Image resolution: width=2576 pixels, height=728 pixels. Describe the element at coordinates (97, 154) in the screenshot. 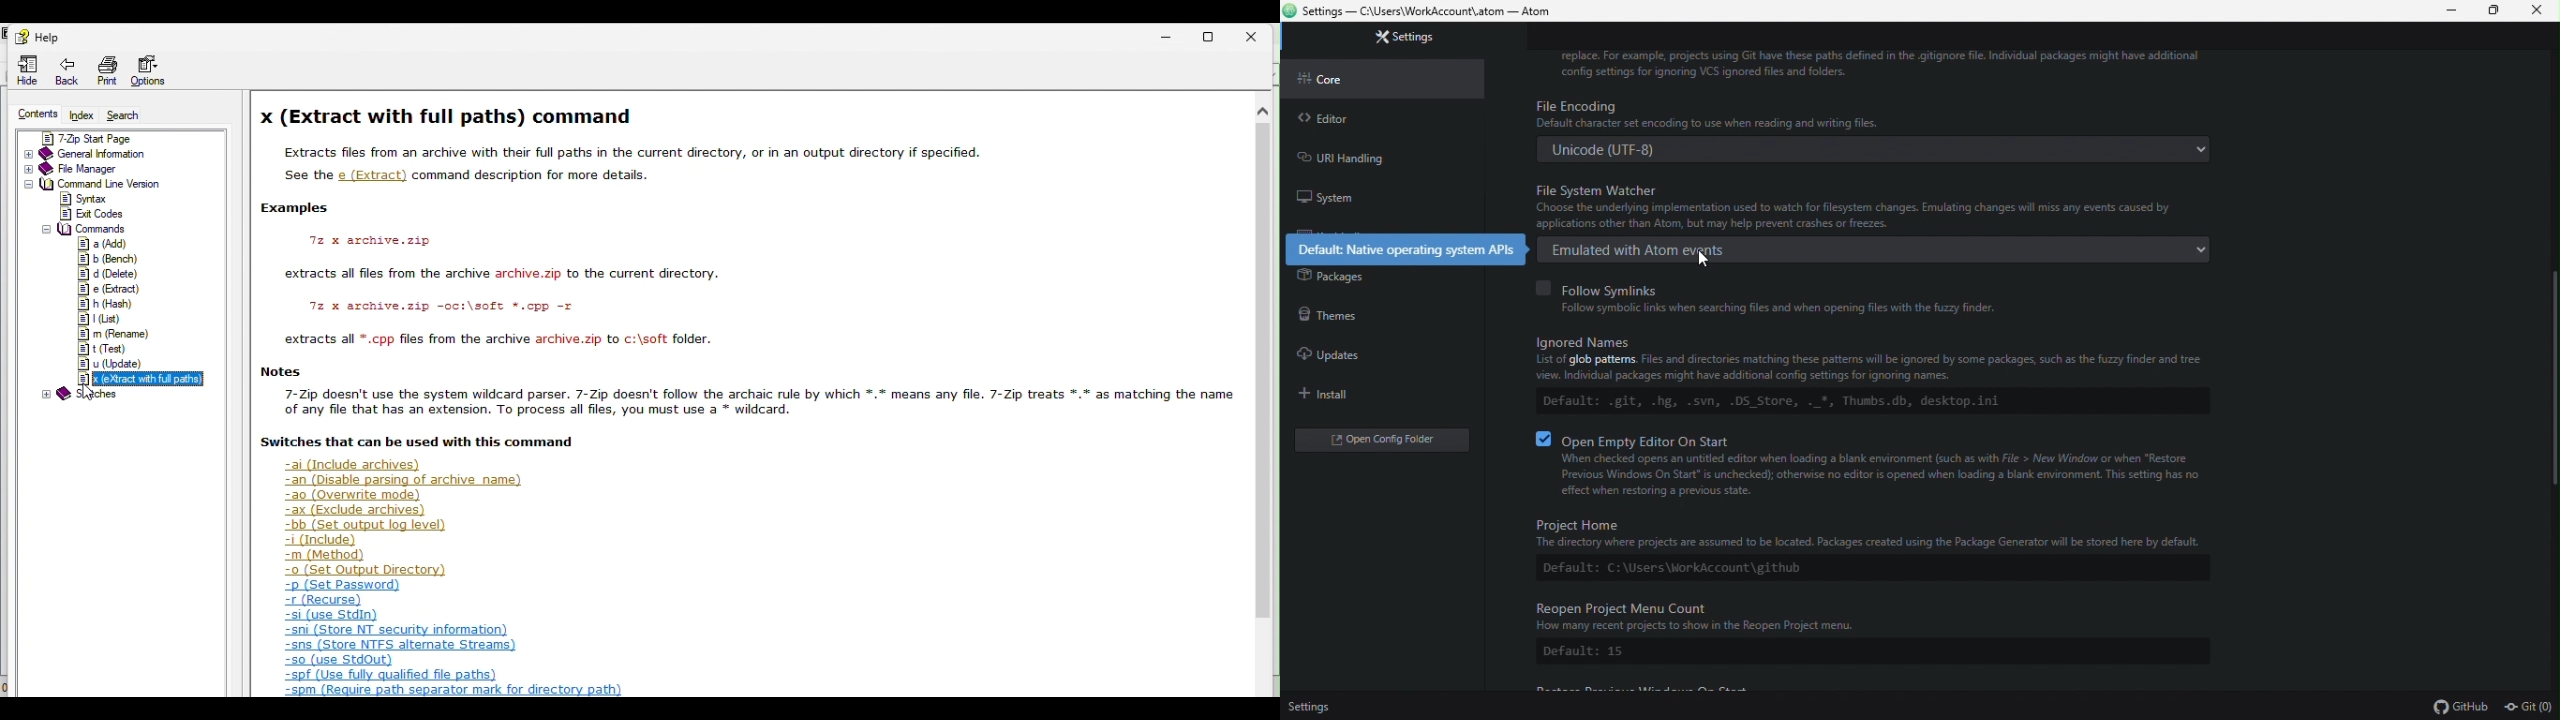

I see `General information` at that location.